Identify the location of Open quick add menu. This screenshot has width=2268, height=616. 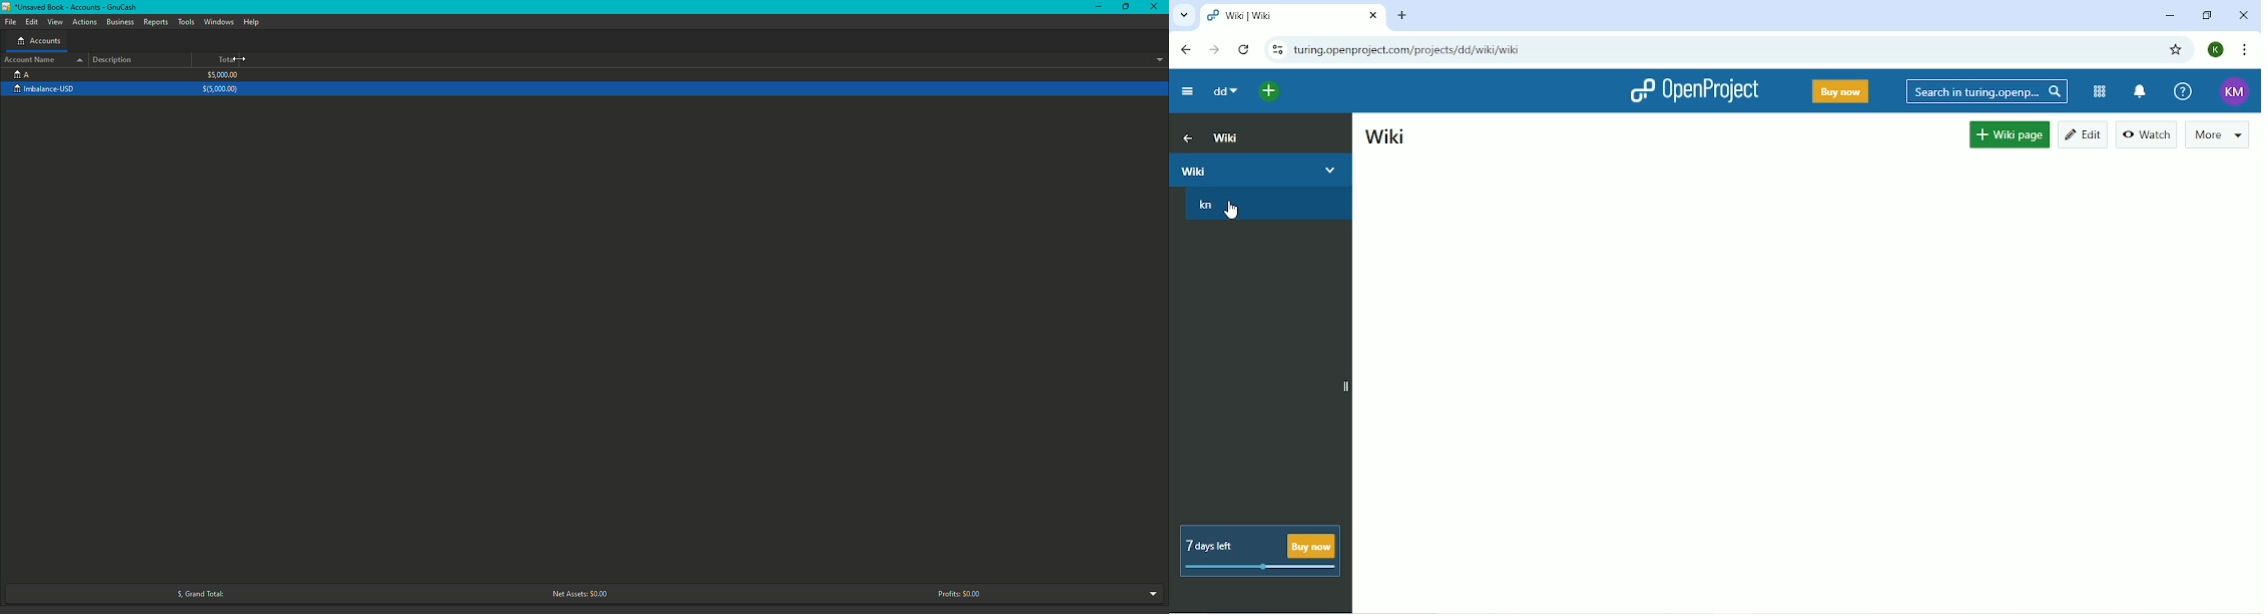
(1264, 94).